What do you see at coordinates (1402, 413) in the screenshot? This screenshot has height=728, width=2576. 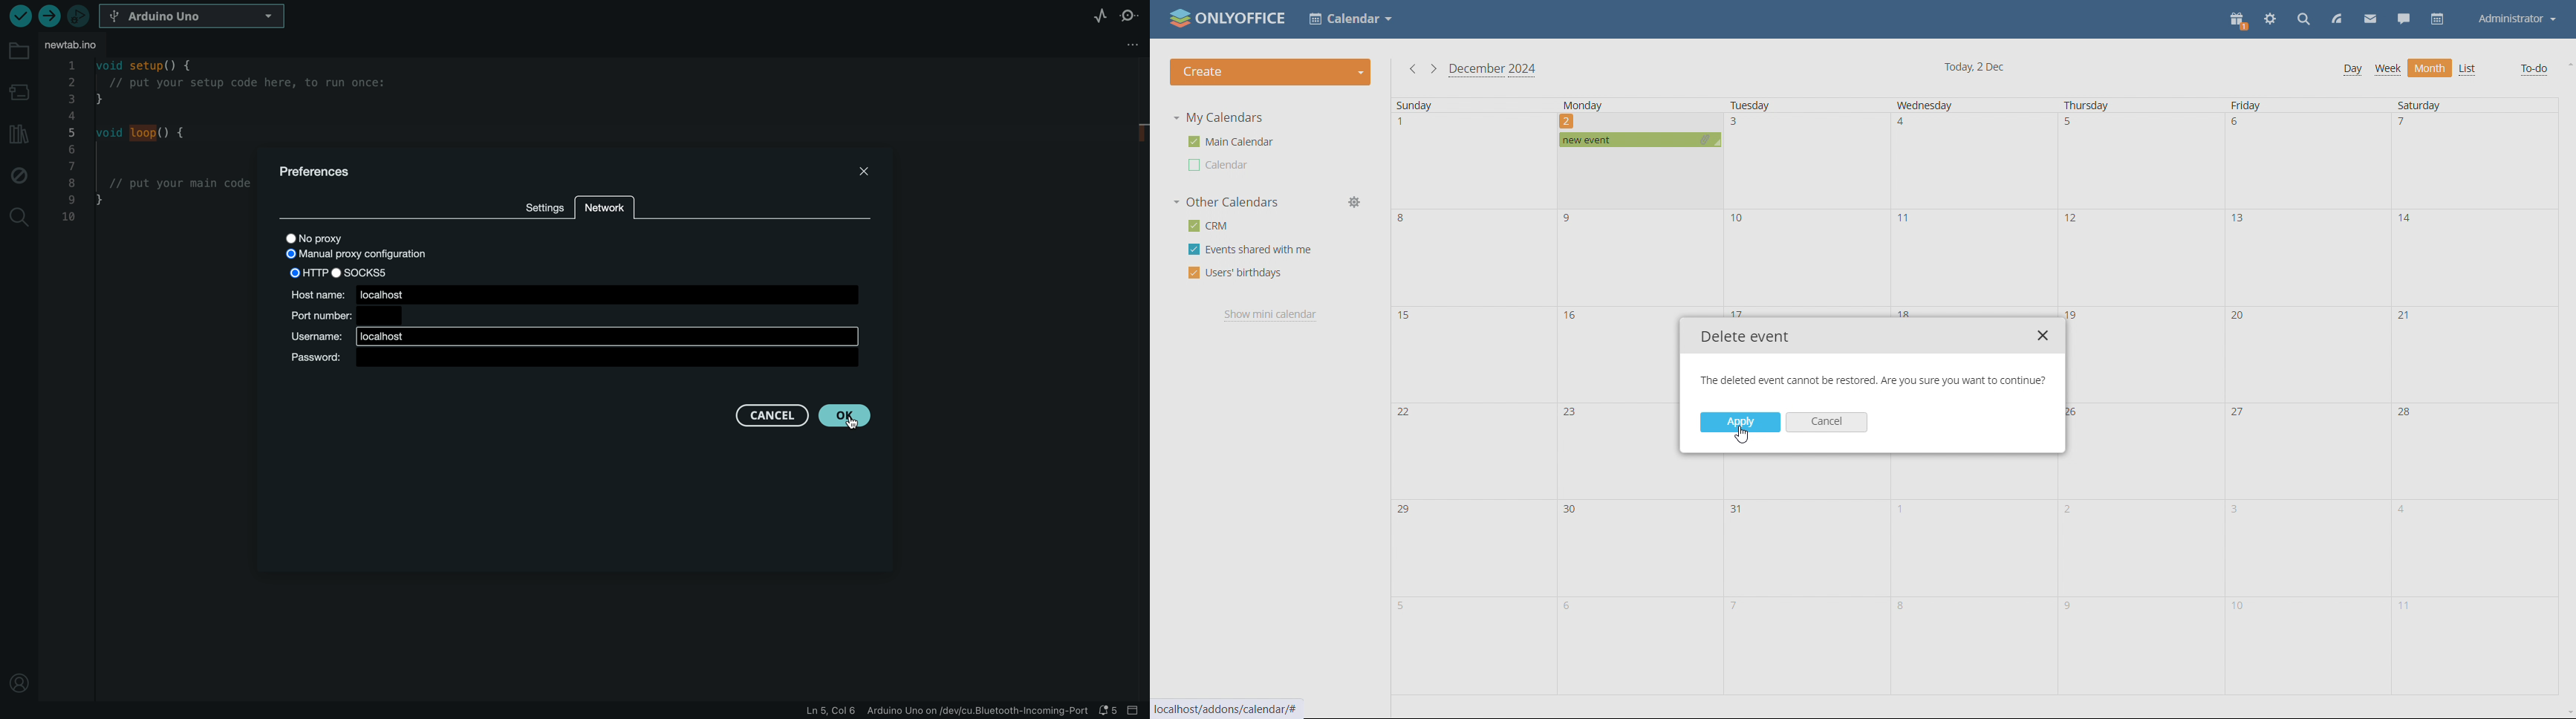 I see `22` at bounding box center [1402, 413].